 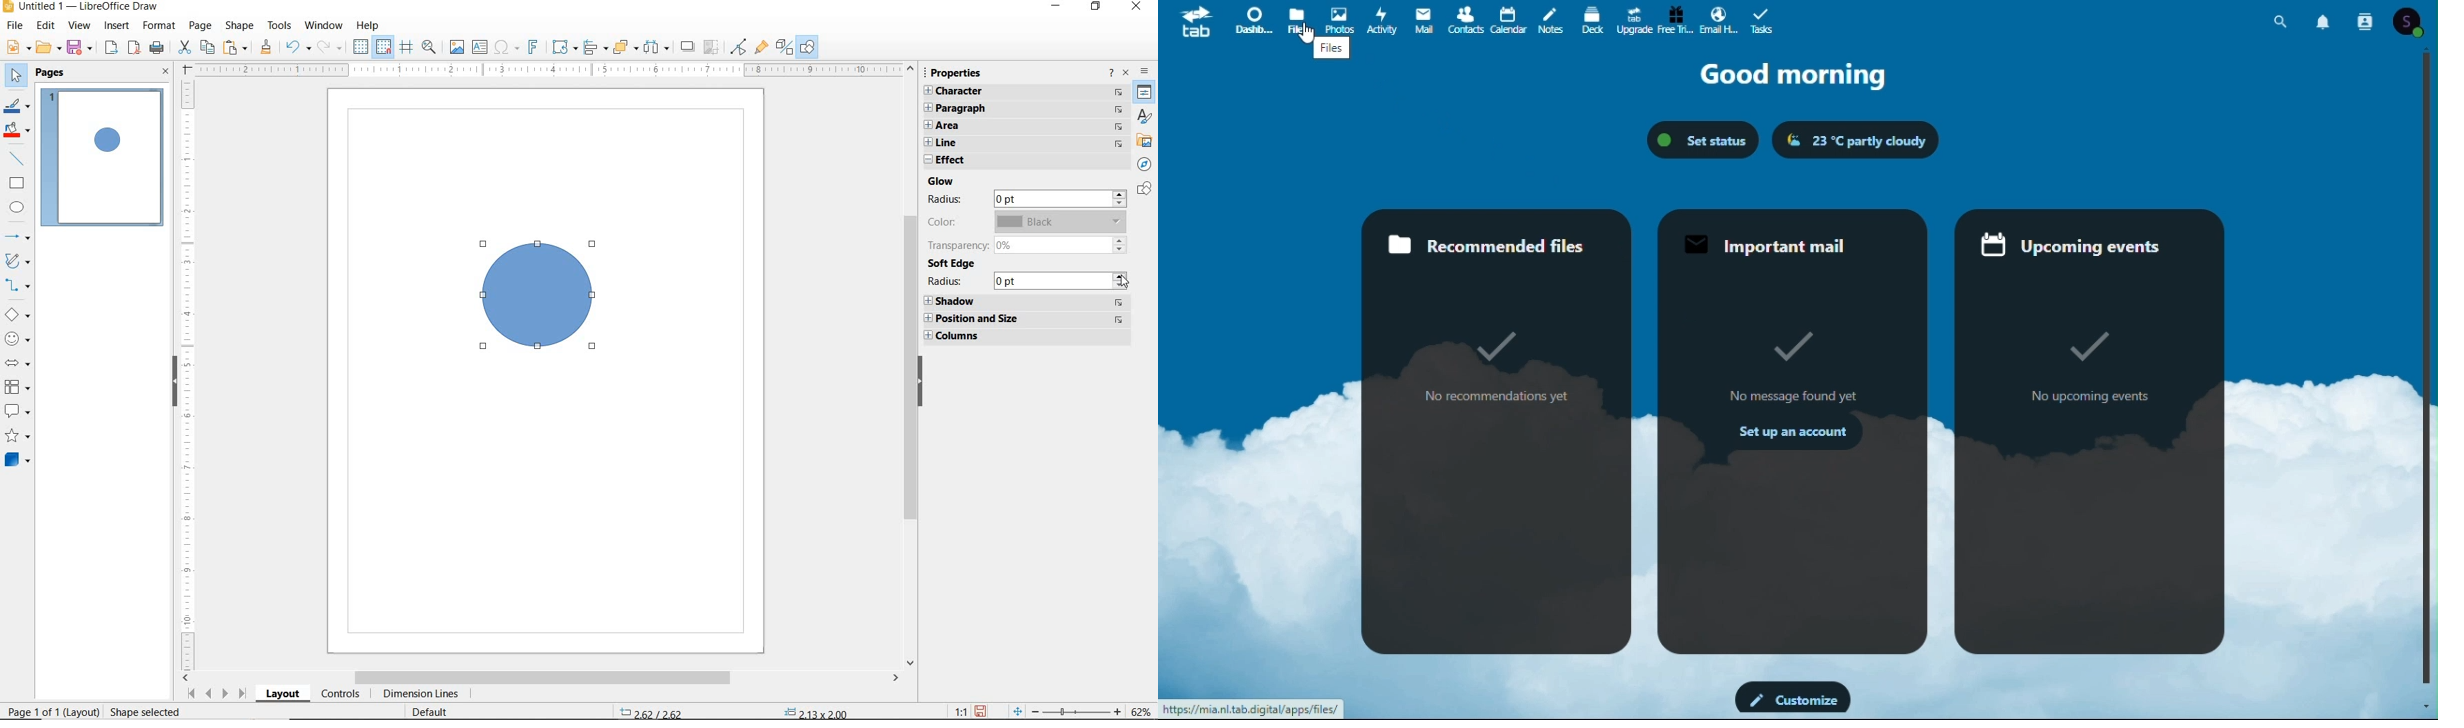 I want to click on Email hosting, so click(x=1718, y=18).